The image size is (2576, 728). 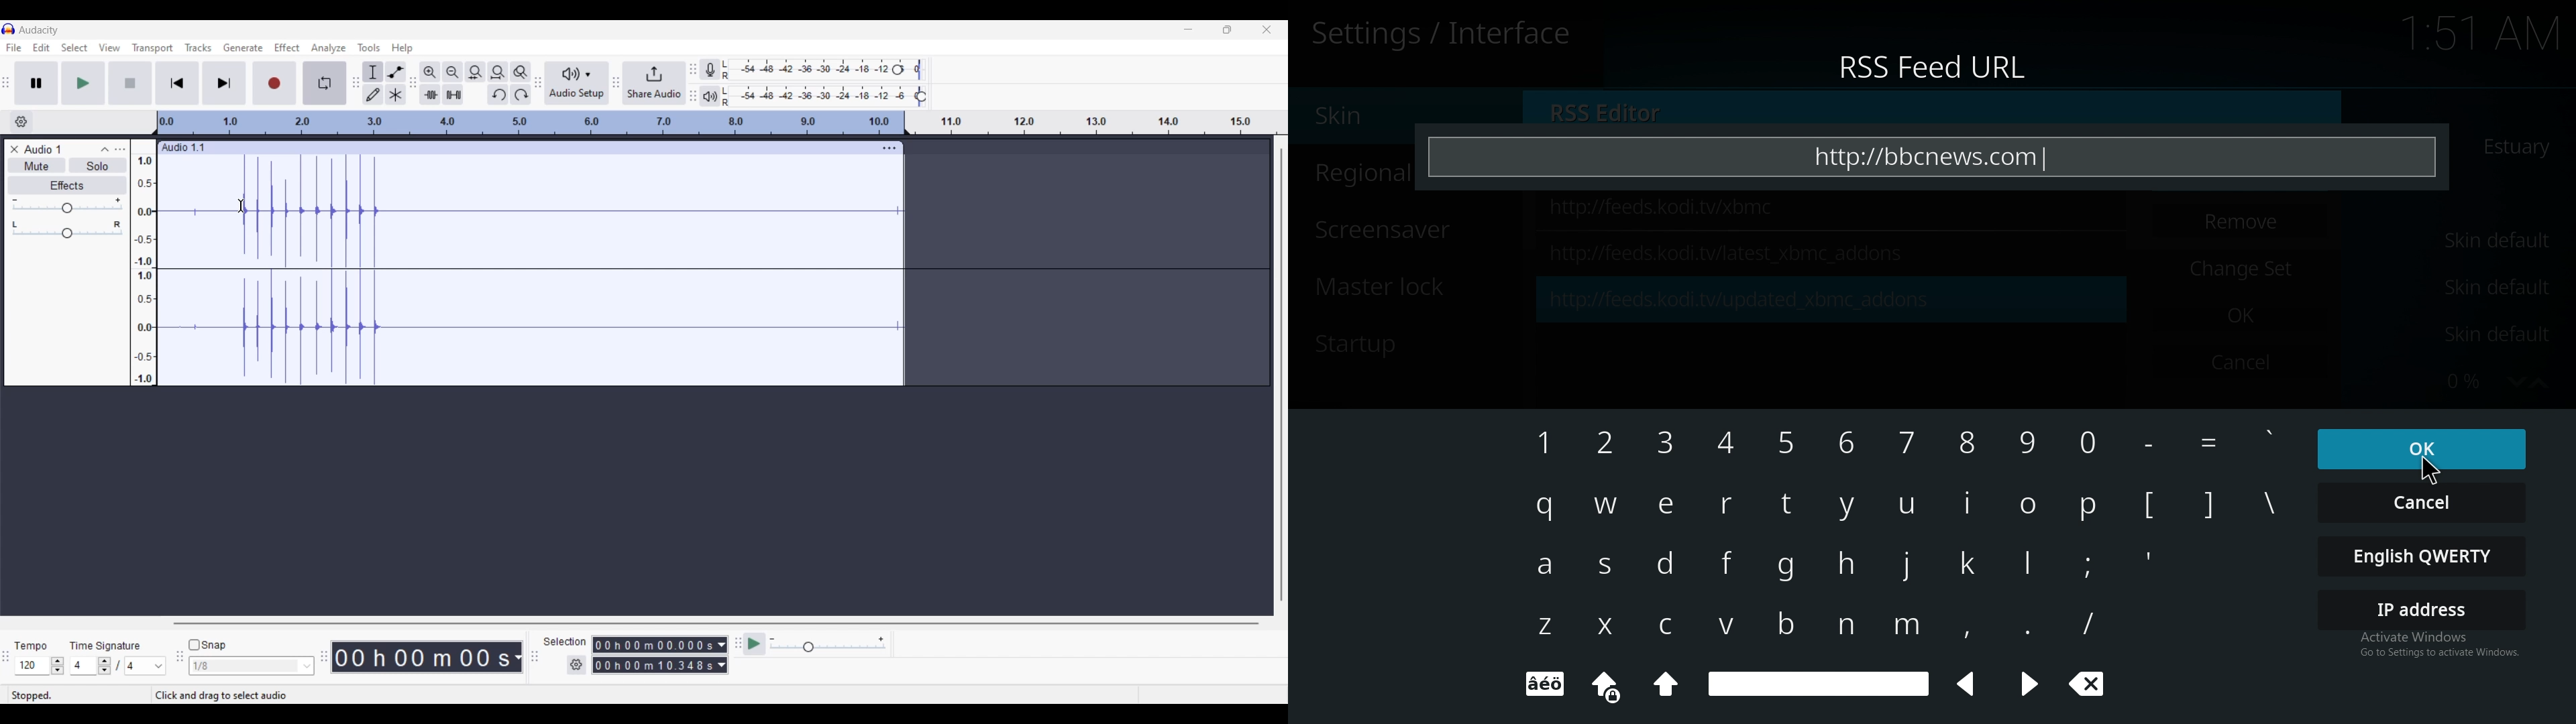 What do you see at coordinates (1188, 29) in the screenshot?
I see `Minimize` at bounding box center [1188, 29].